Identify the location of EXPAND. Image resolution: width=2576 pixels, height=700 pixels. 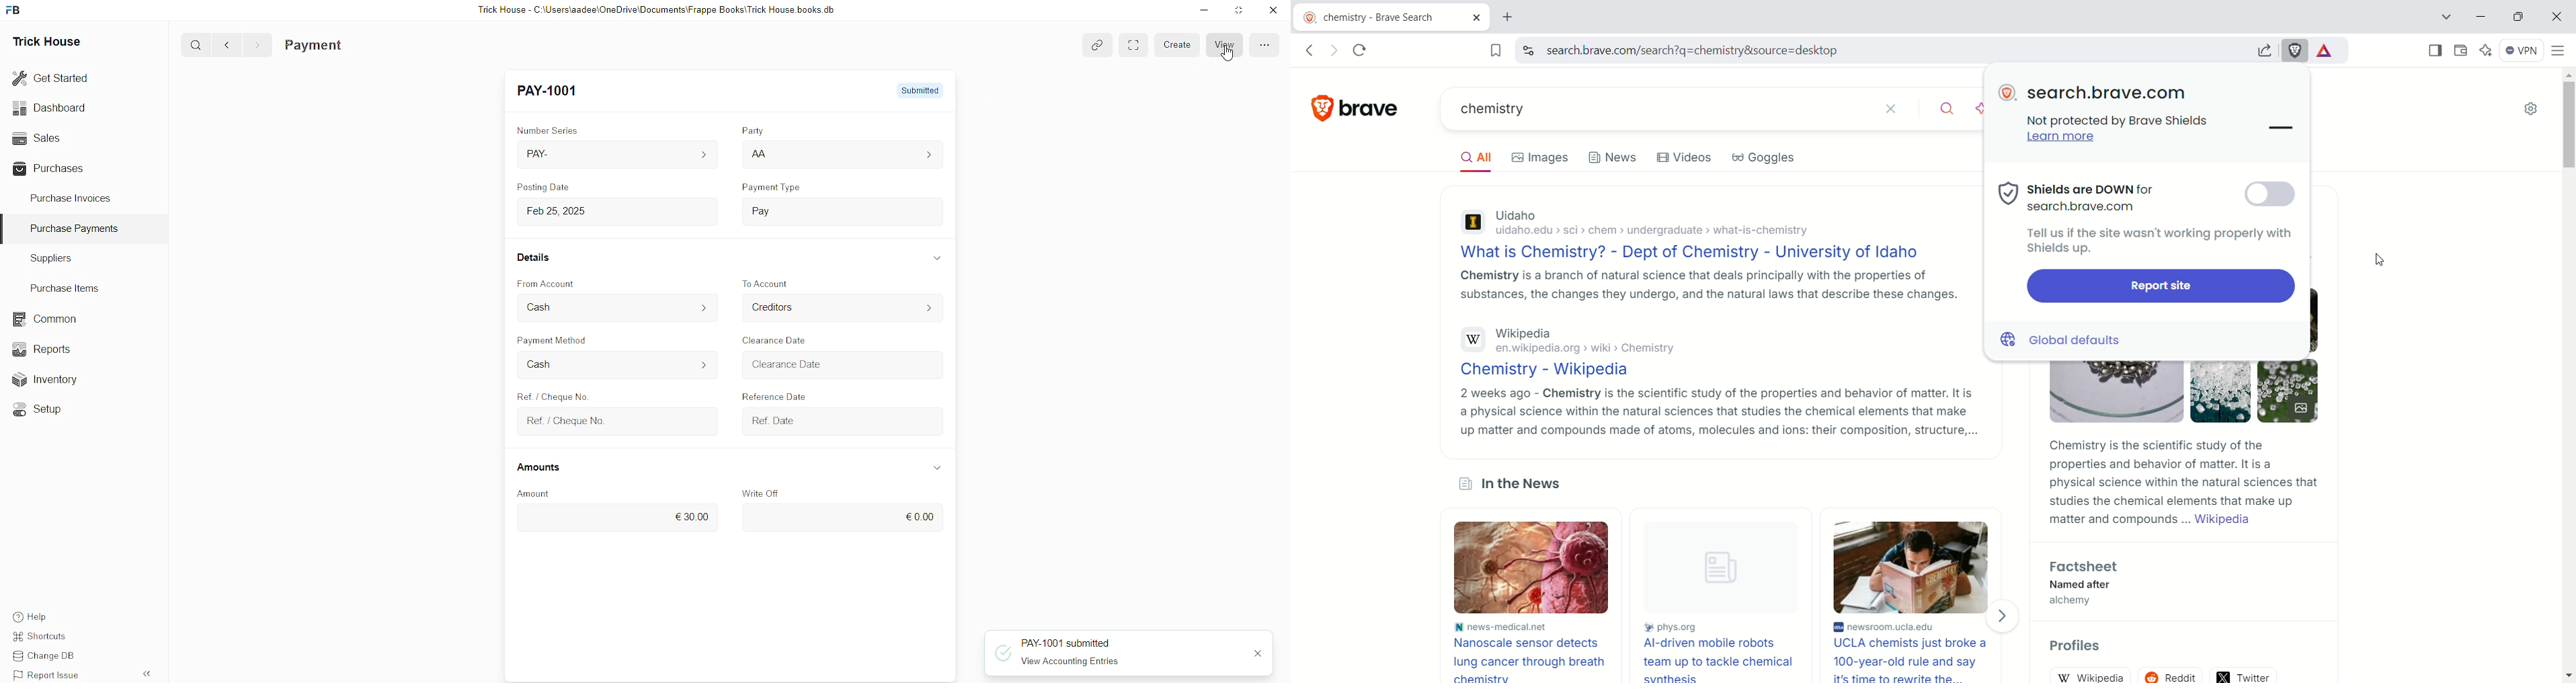
(1137, 45).